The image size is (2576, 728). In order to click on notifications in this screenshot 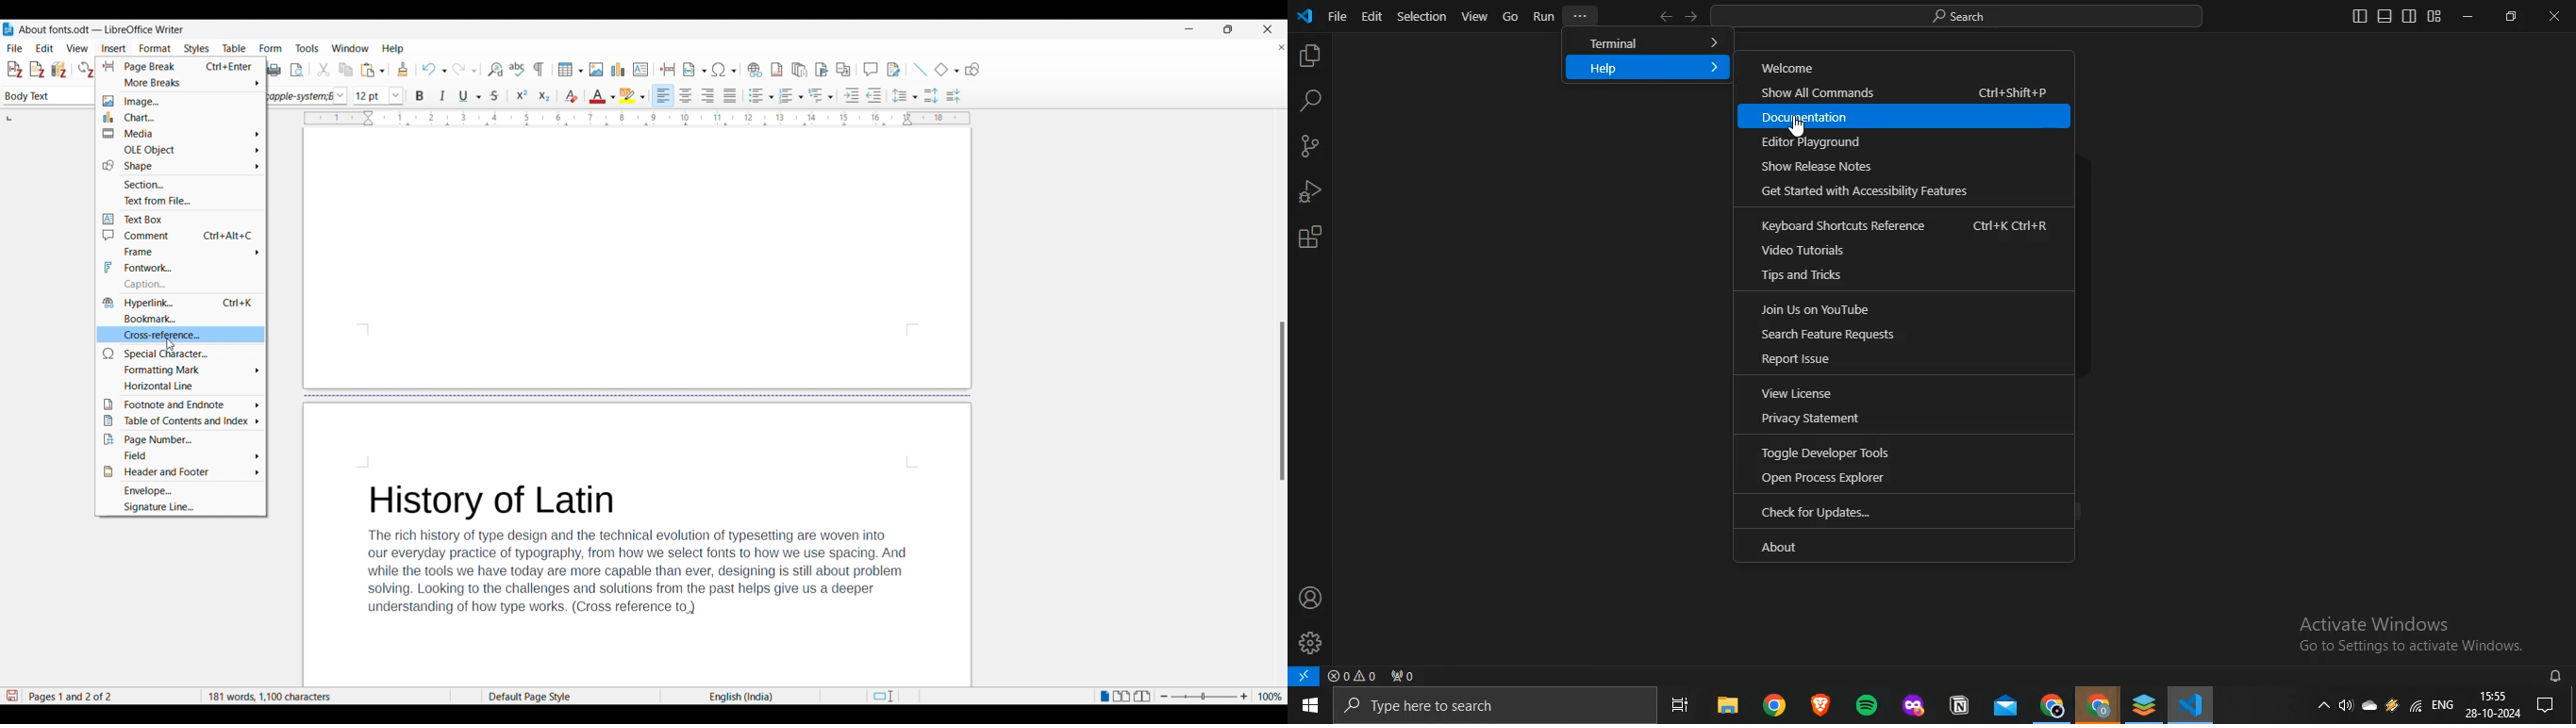, I will do `click(2557, 677)`.